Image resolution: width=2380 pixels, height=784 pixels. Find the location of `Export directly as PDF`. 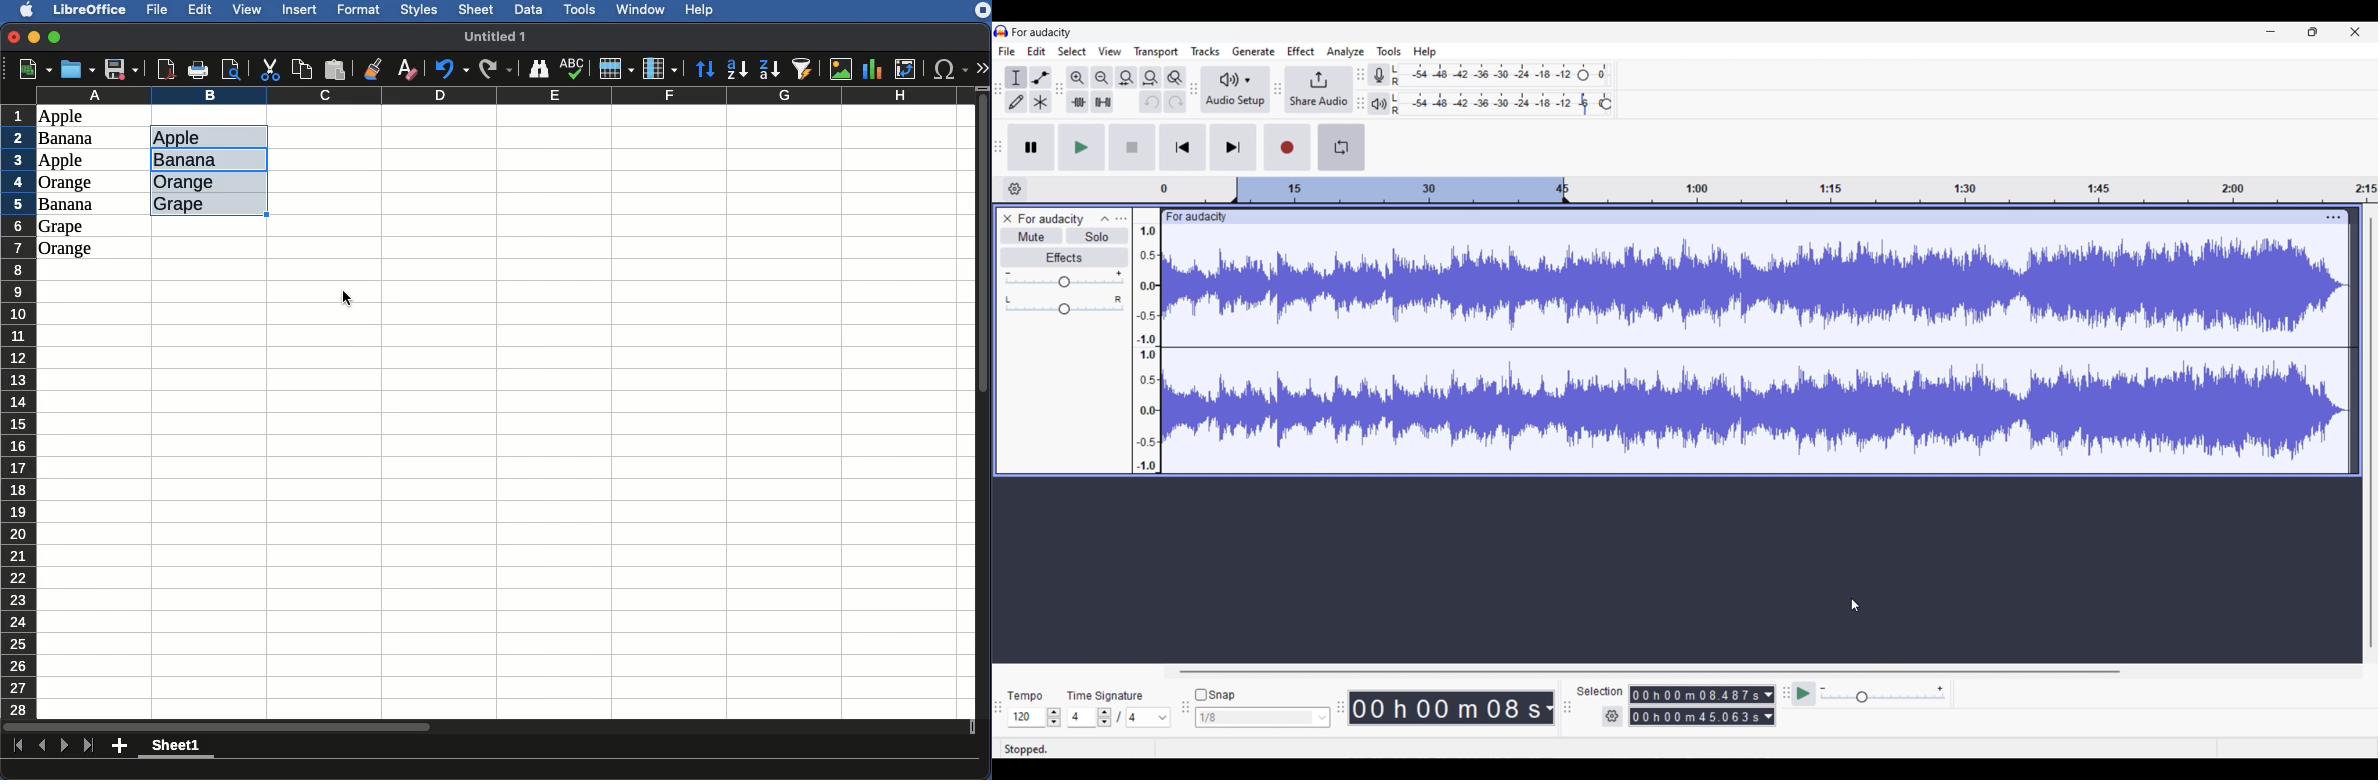

Export directly as PDF is located at coordinates (167, 68).